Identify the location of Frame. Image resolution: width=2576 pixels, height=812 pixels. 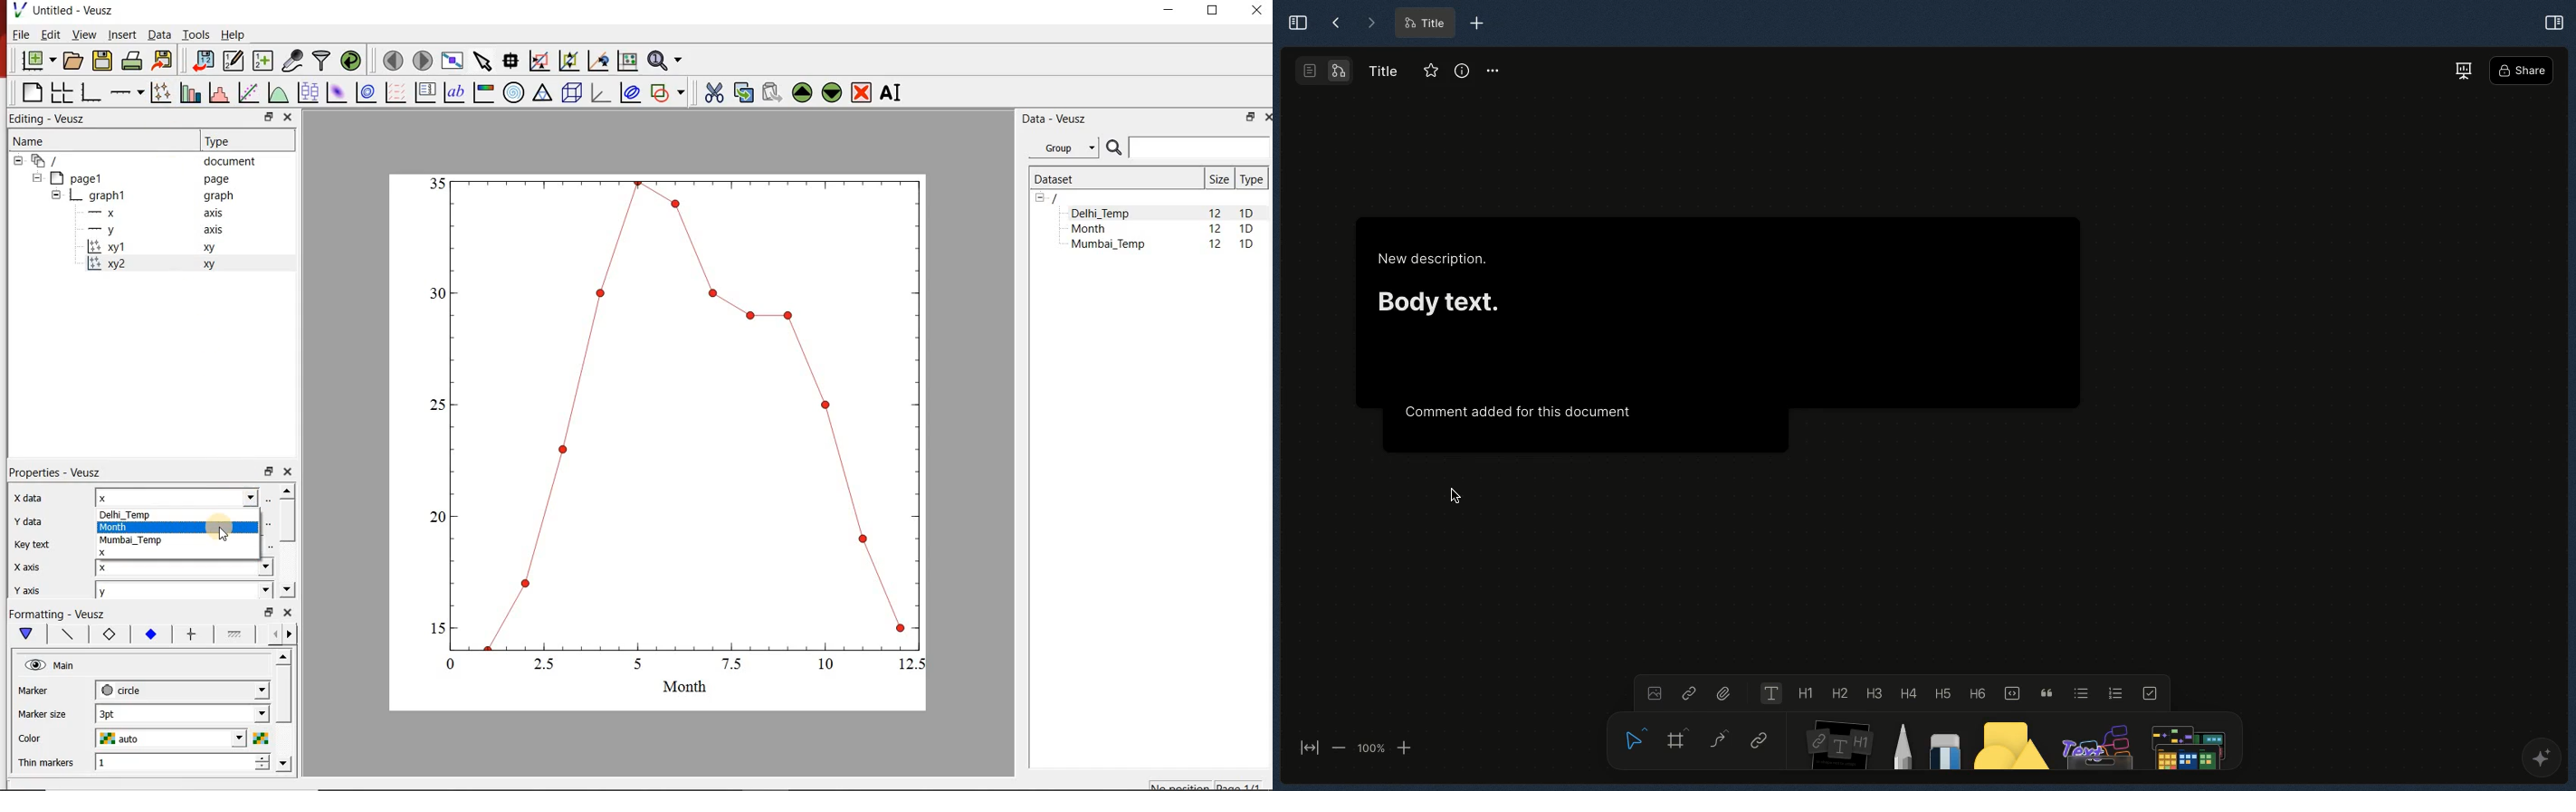
(1679, 738).